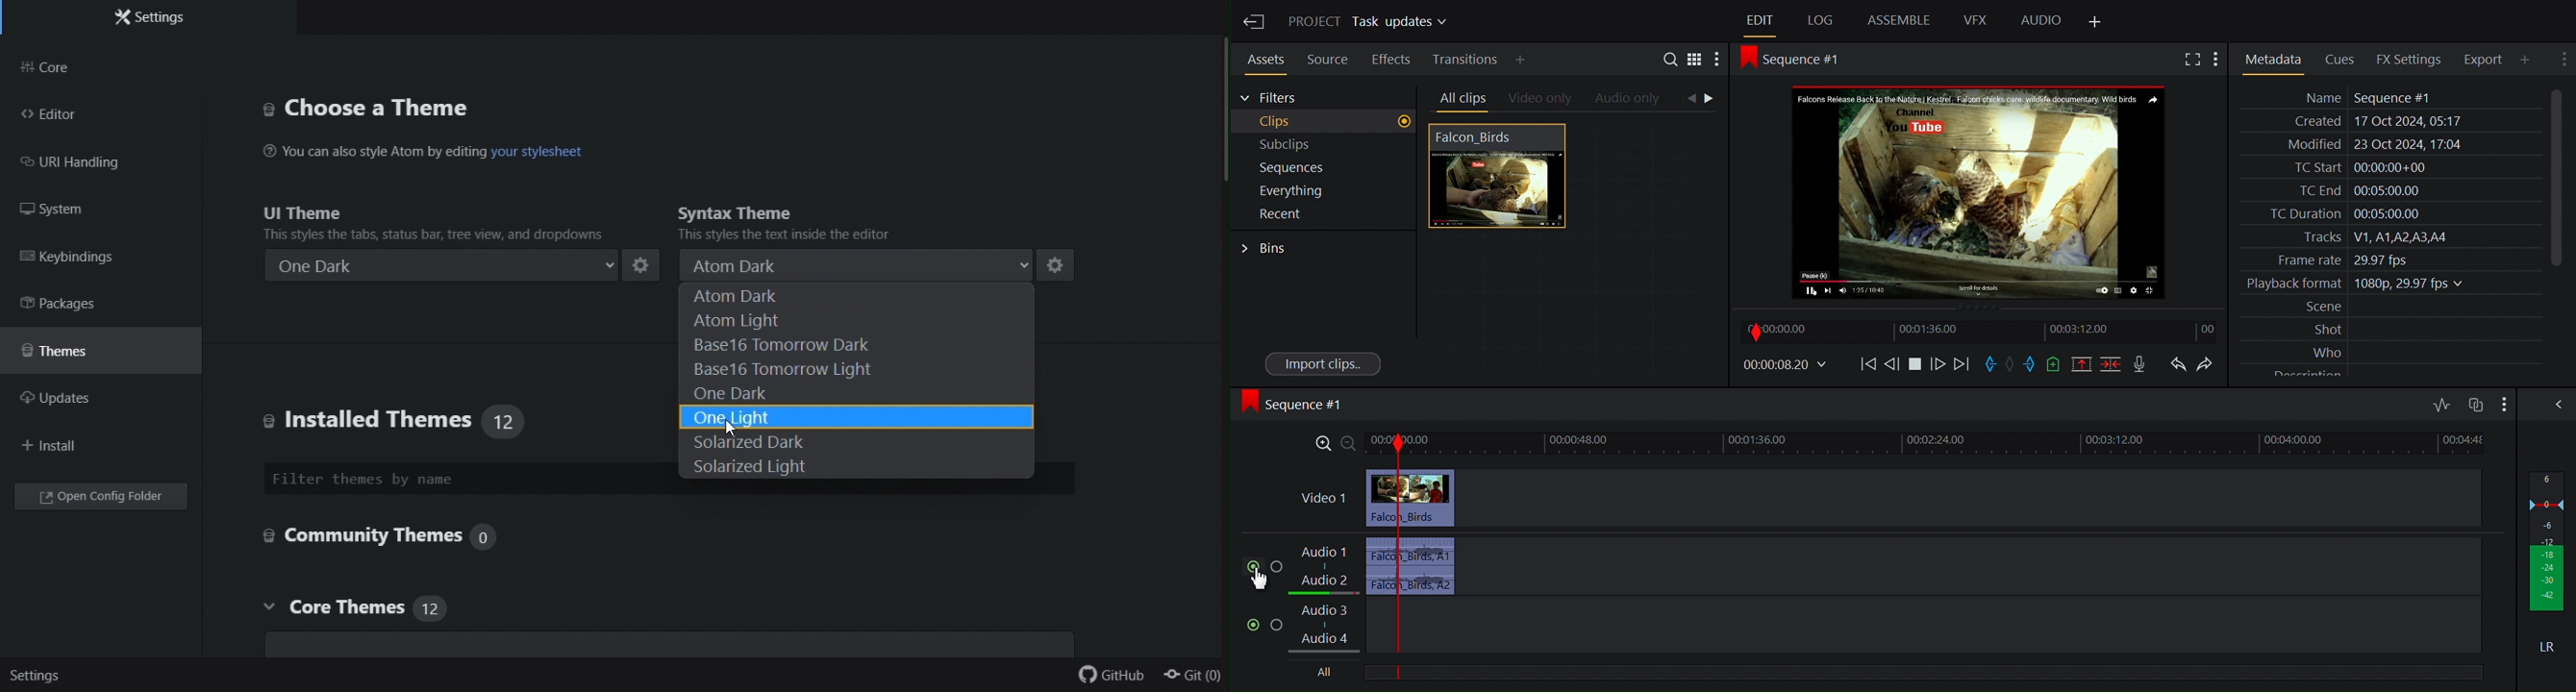 The width and height of the screenshot is (2576, 700). Describe the element at coordinates (1982, 332) in the screenshot. I see `Timeline` at that location.